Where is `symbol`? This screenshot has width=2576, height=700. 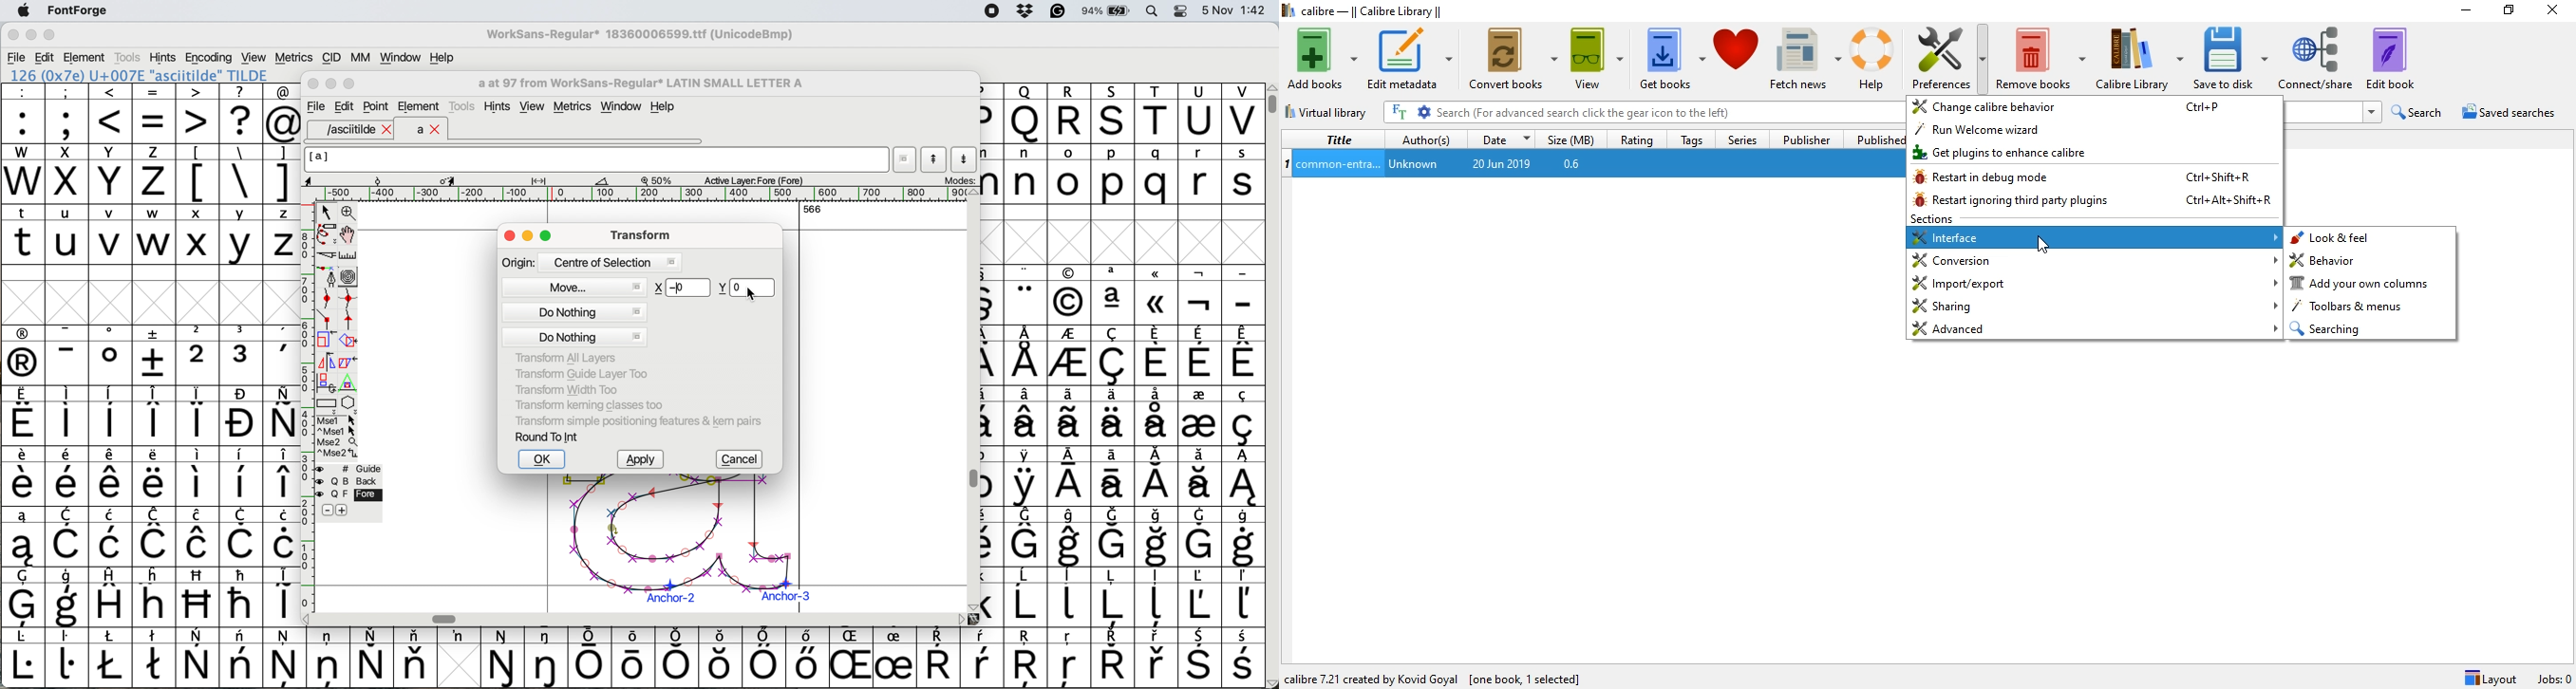
symbol is located at coordinates (1244, 658).